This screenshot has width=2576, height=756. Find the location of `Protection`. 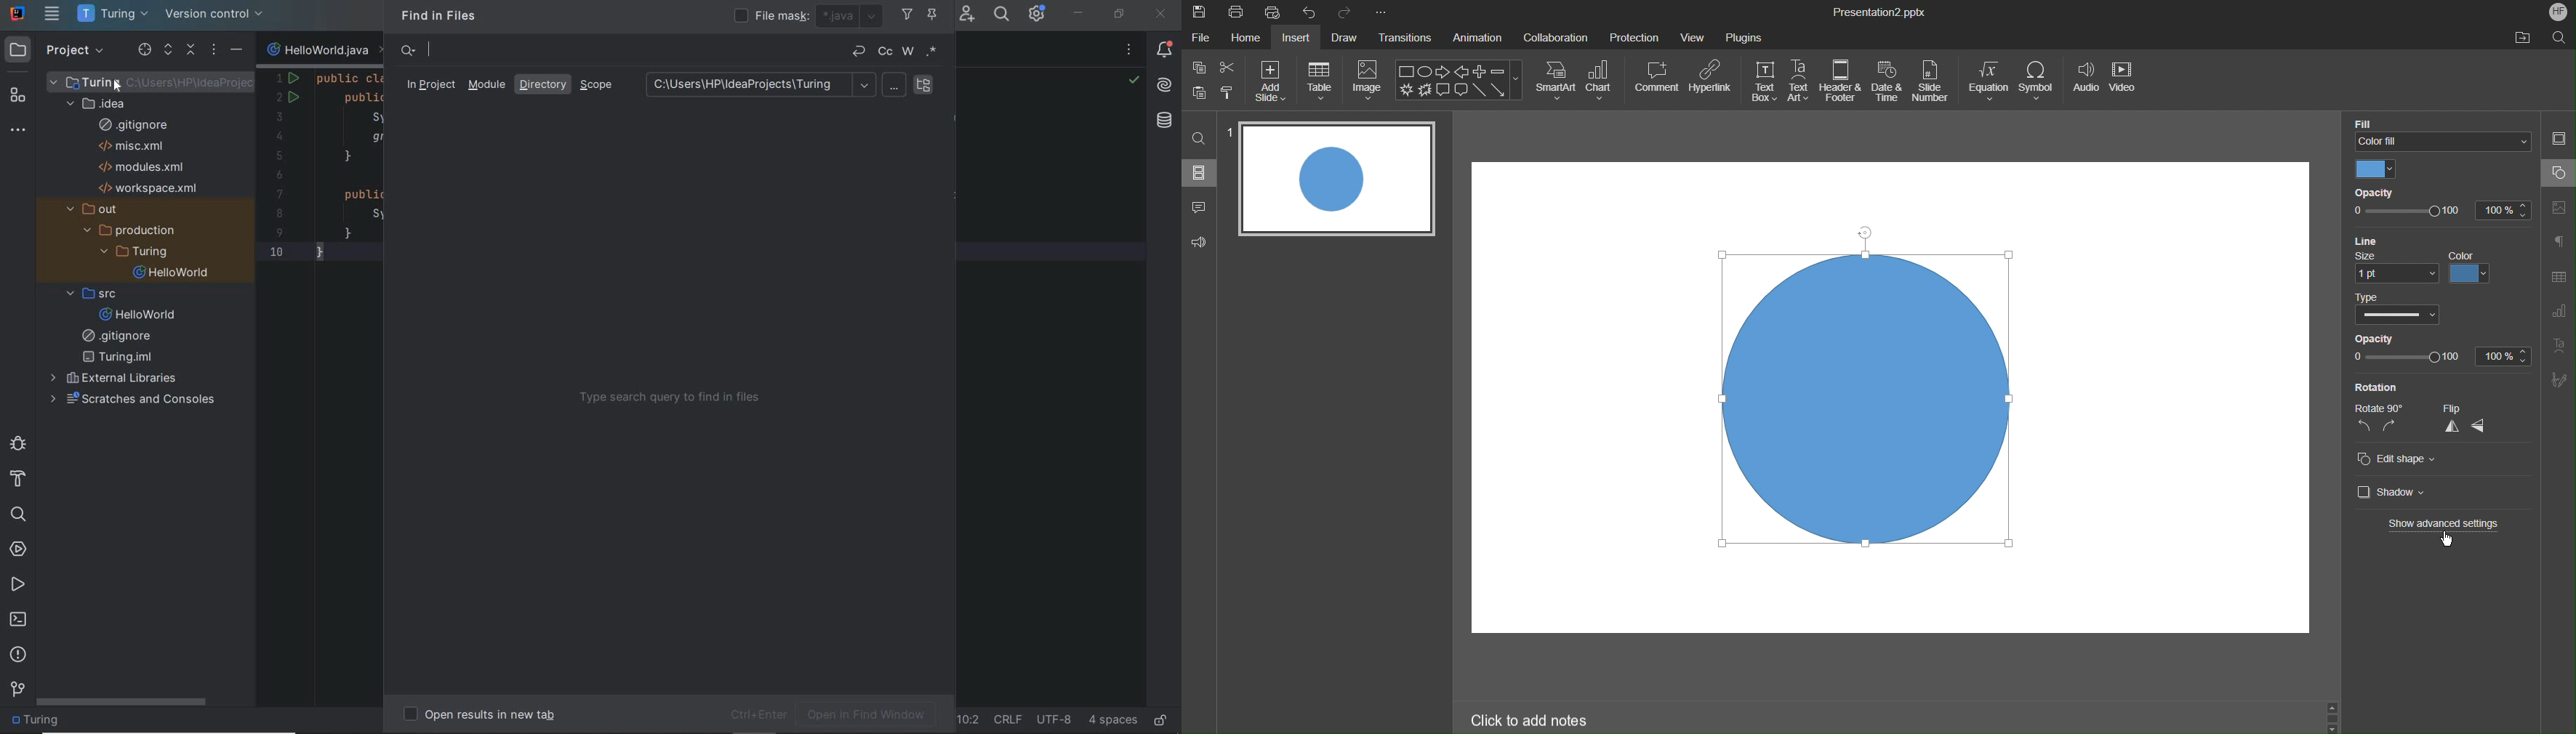

Protection is located at coordinates (1634, 36).